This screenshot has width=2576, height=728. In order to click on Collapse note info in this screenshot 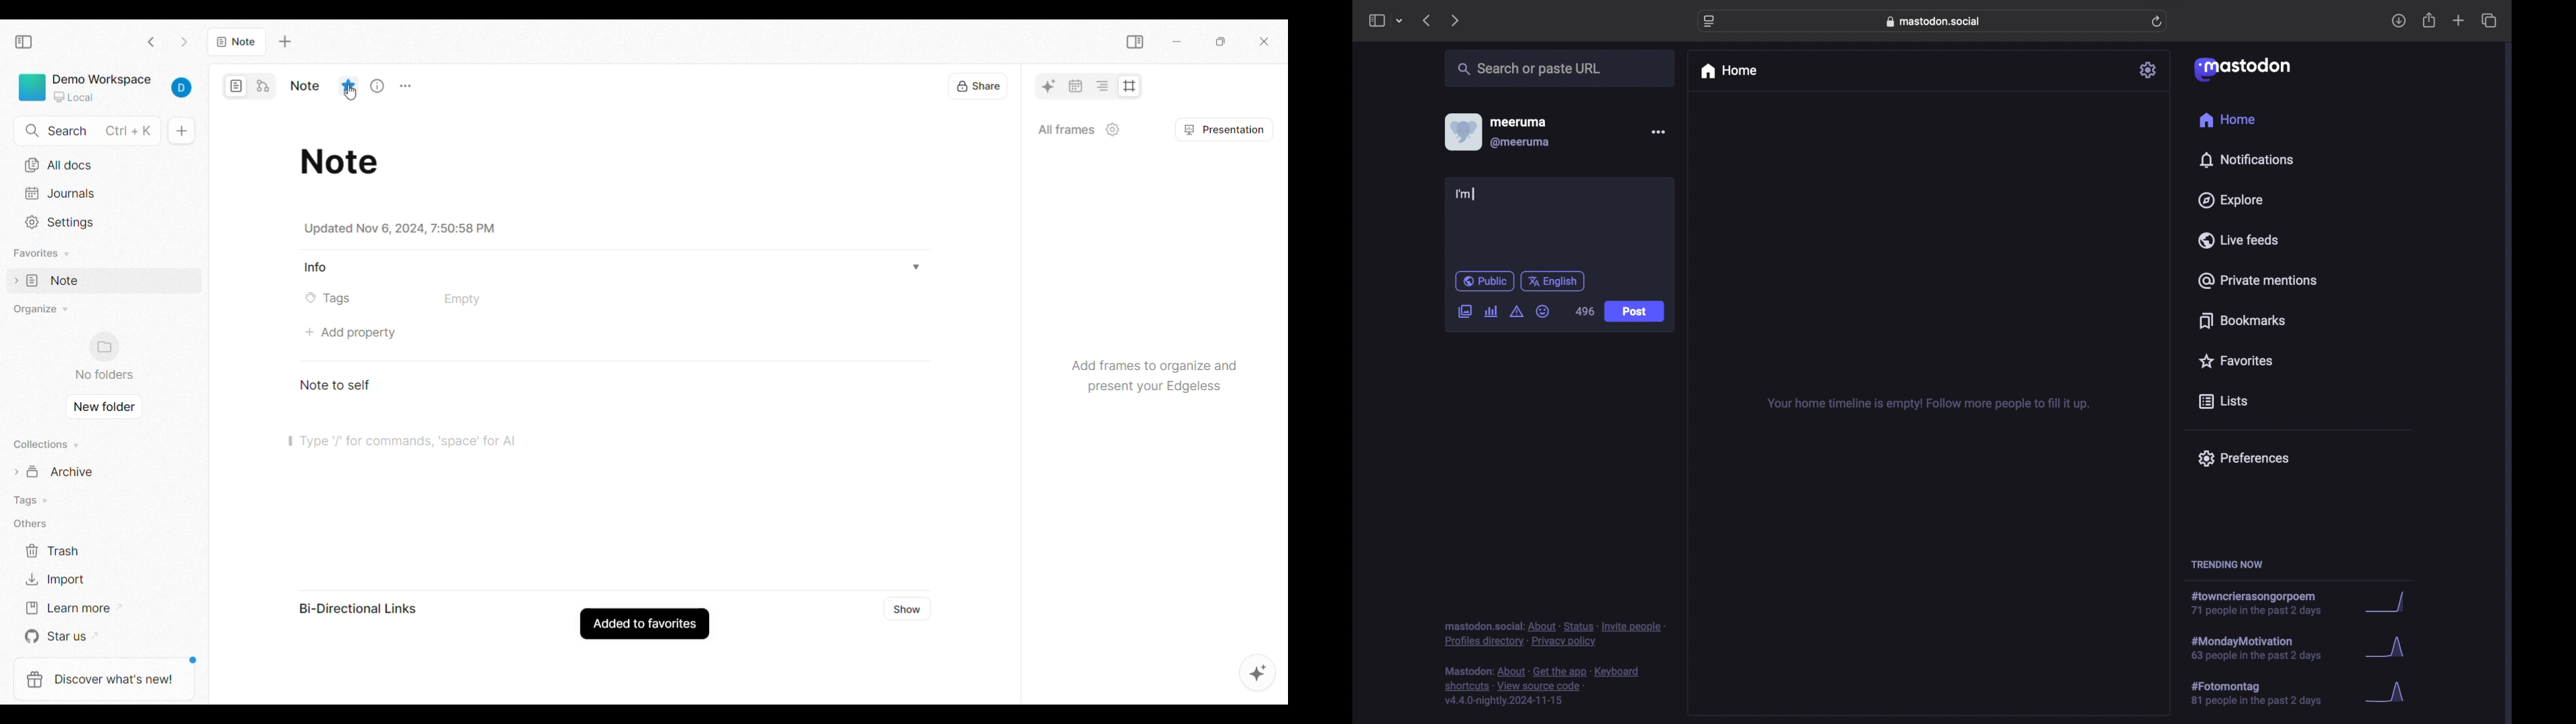, I will do `click(915, 266)`.